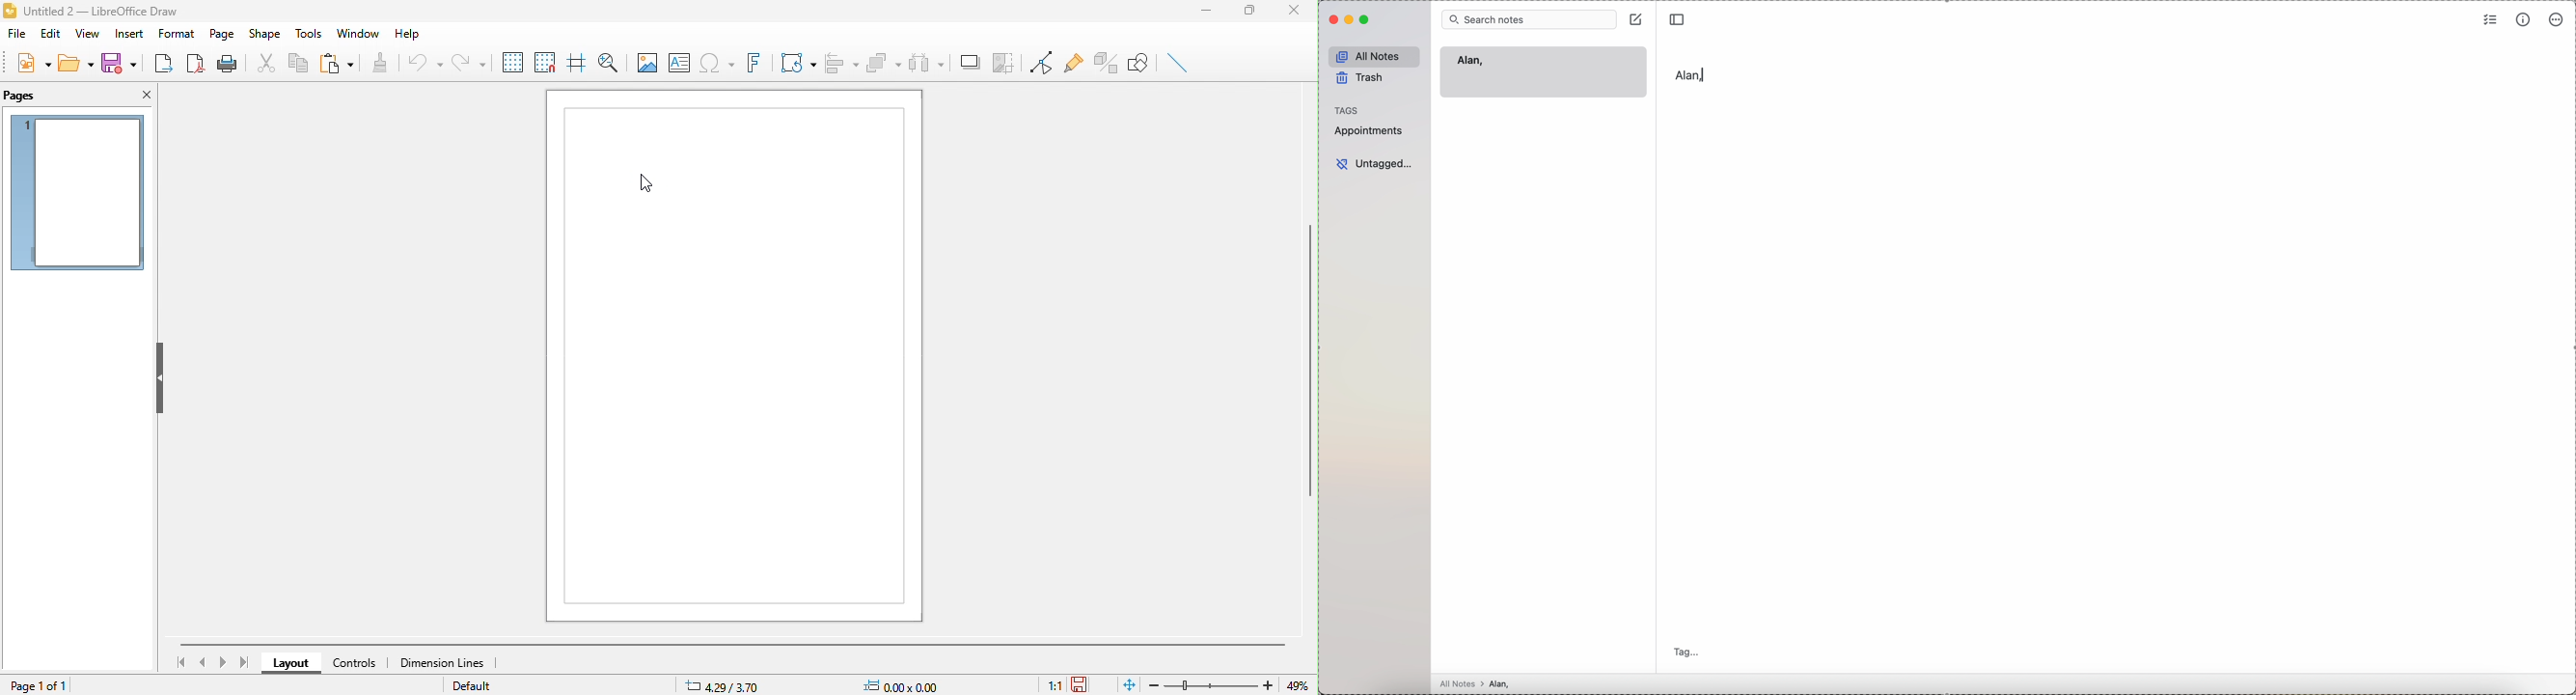 This screenshot has height=700, width=2576. Describe the element at coordinates (1051, 683) in the screenshot. I see `1:1` at that location.